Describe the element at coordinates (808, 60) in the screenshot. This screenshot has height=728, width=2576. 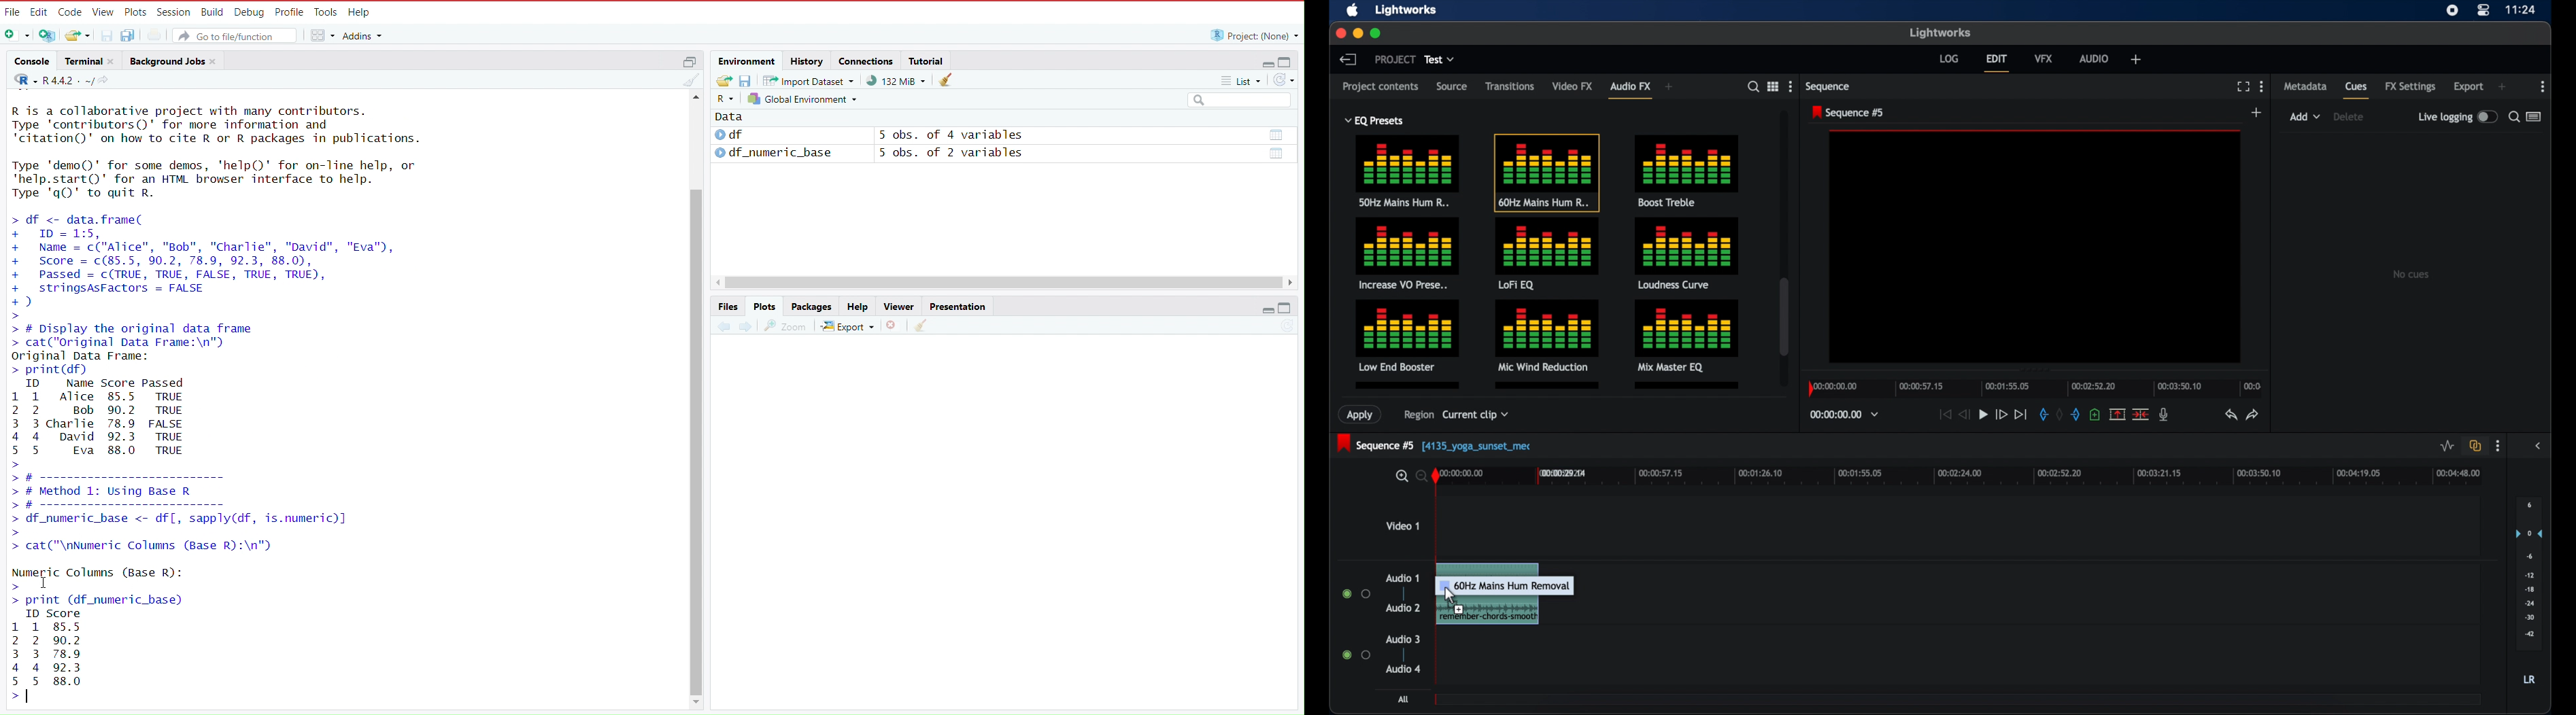
I see `history` at that location.